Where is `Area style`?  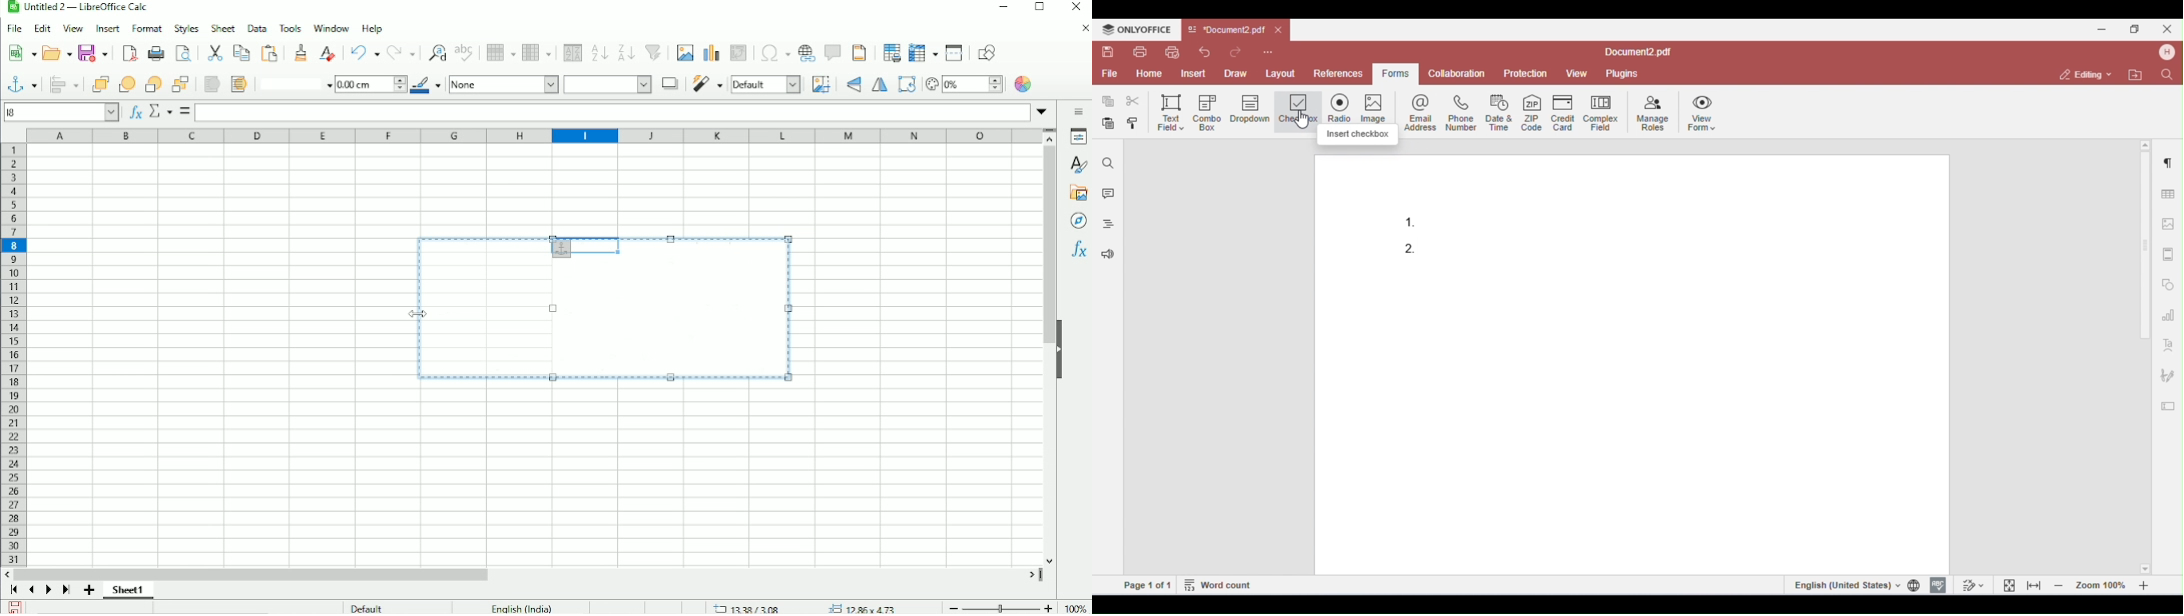
Area style is located at coordinates (550, 85).